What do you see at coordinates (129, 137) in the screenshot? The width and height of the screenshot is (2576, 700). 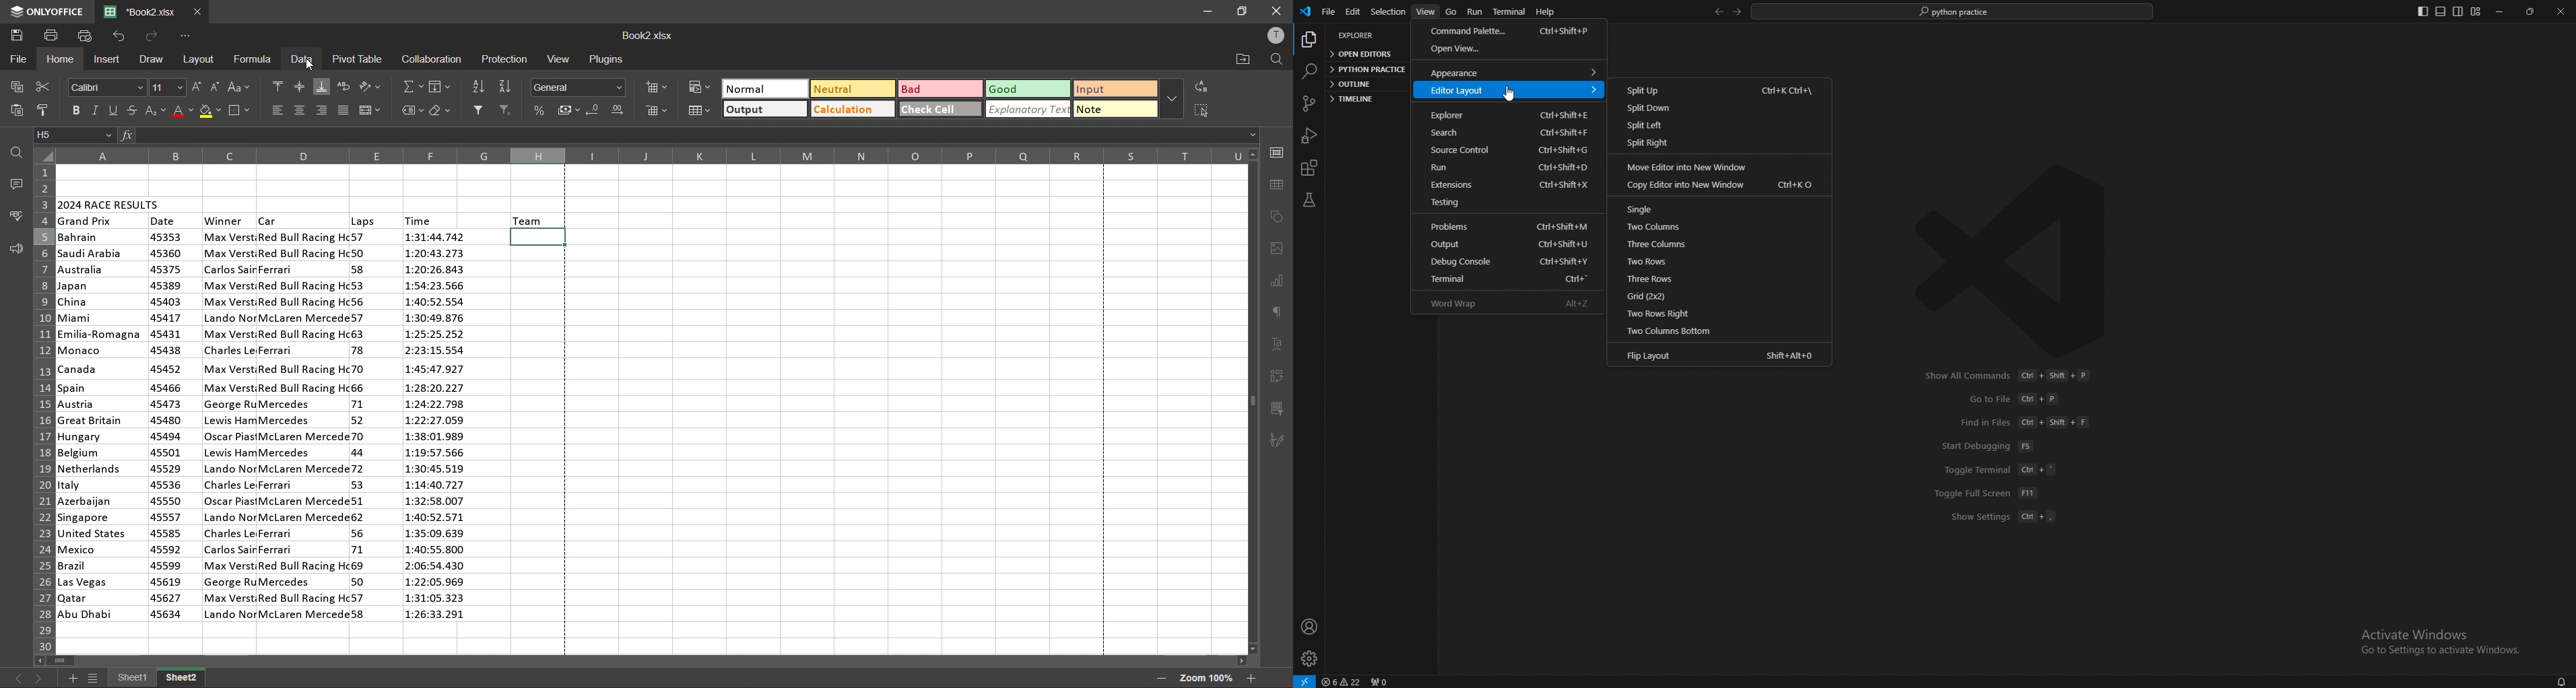 I see `fx` at bounding box center [129, 137].